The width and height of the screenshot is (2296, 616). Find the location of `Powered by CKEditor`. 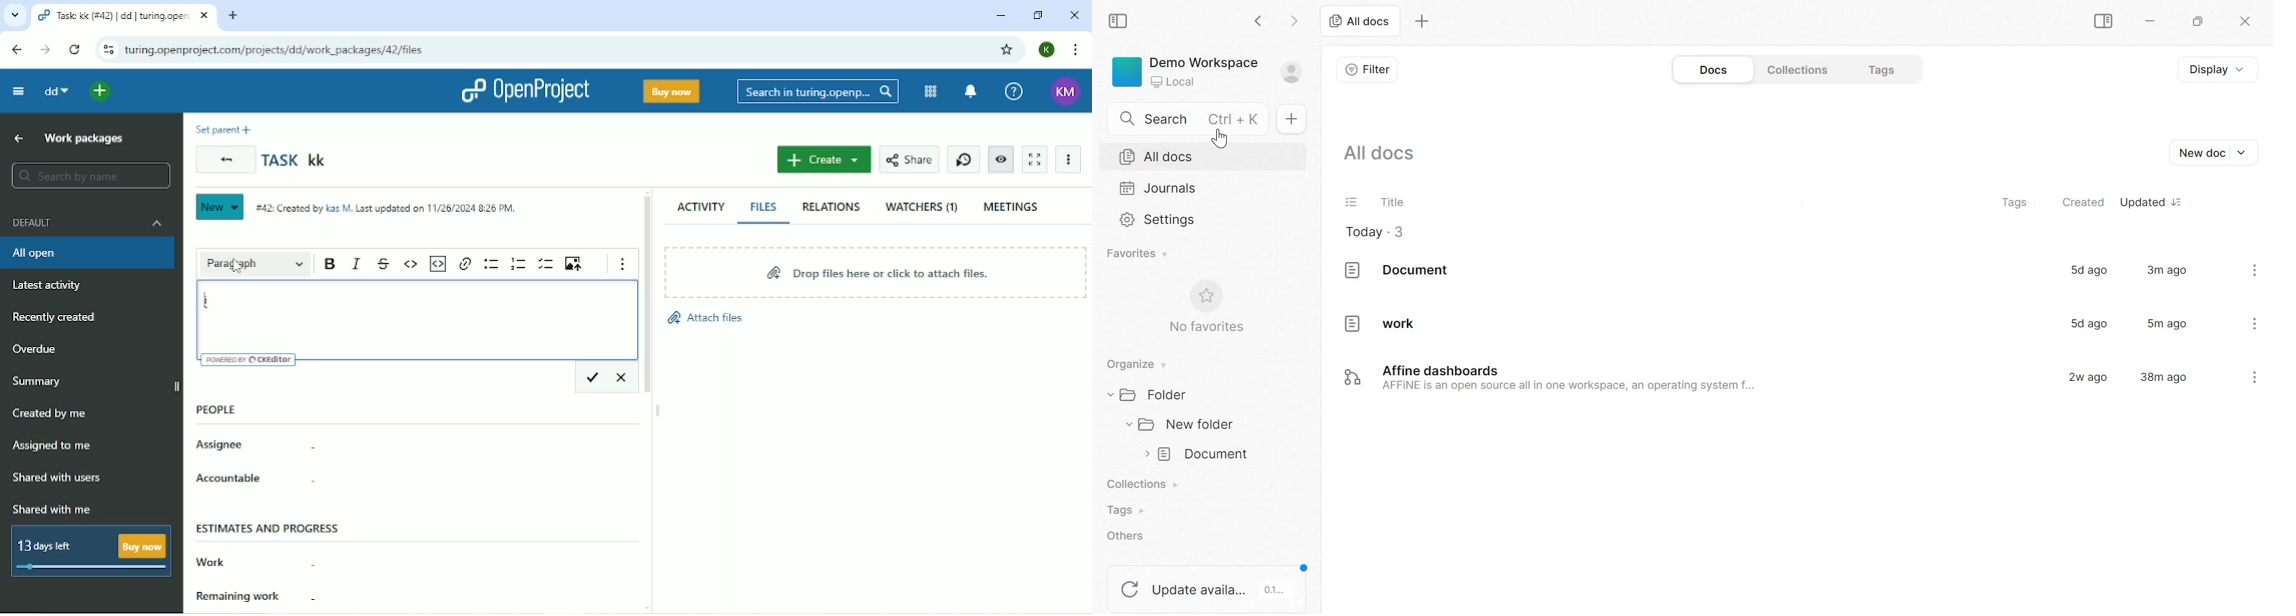

Powered by CKEditor is located at coordinates (250, 360).